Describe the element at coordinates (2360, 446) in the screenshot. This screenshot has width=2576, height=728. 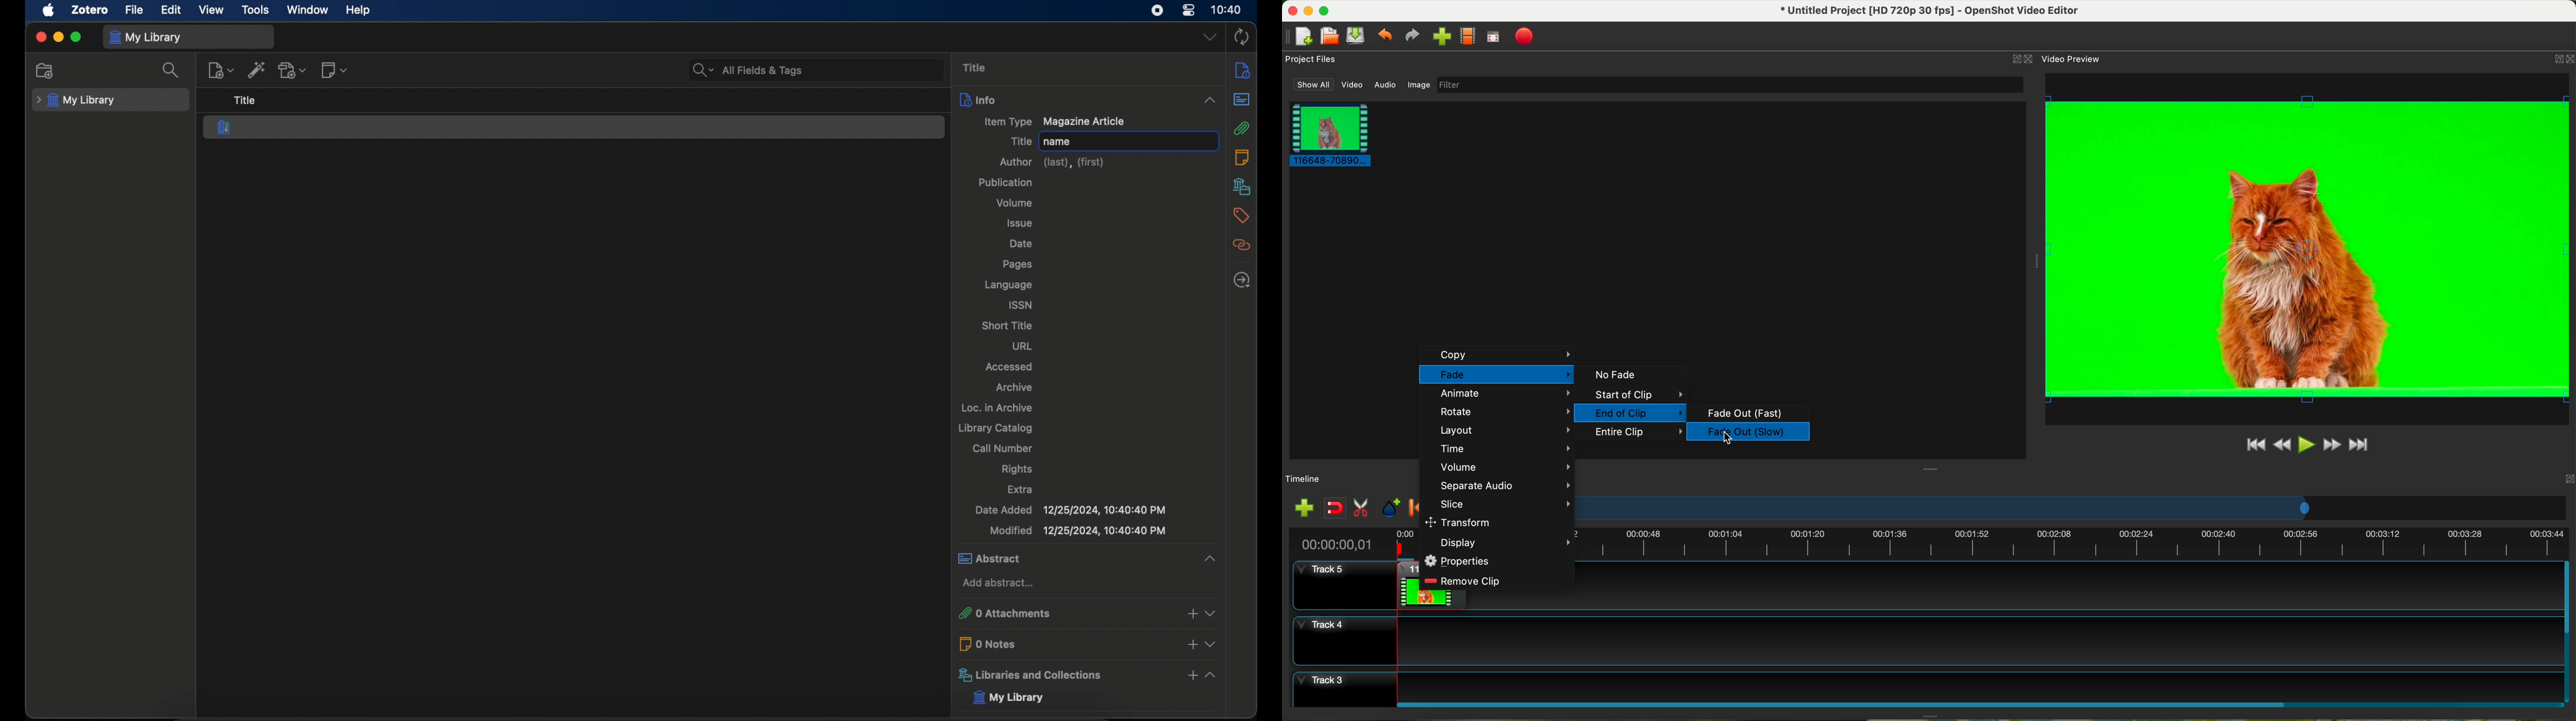
I see `jump to end` at that location.